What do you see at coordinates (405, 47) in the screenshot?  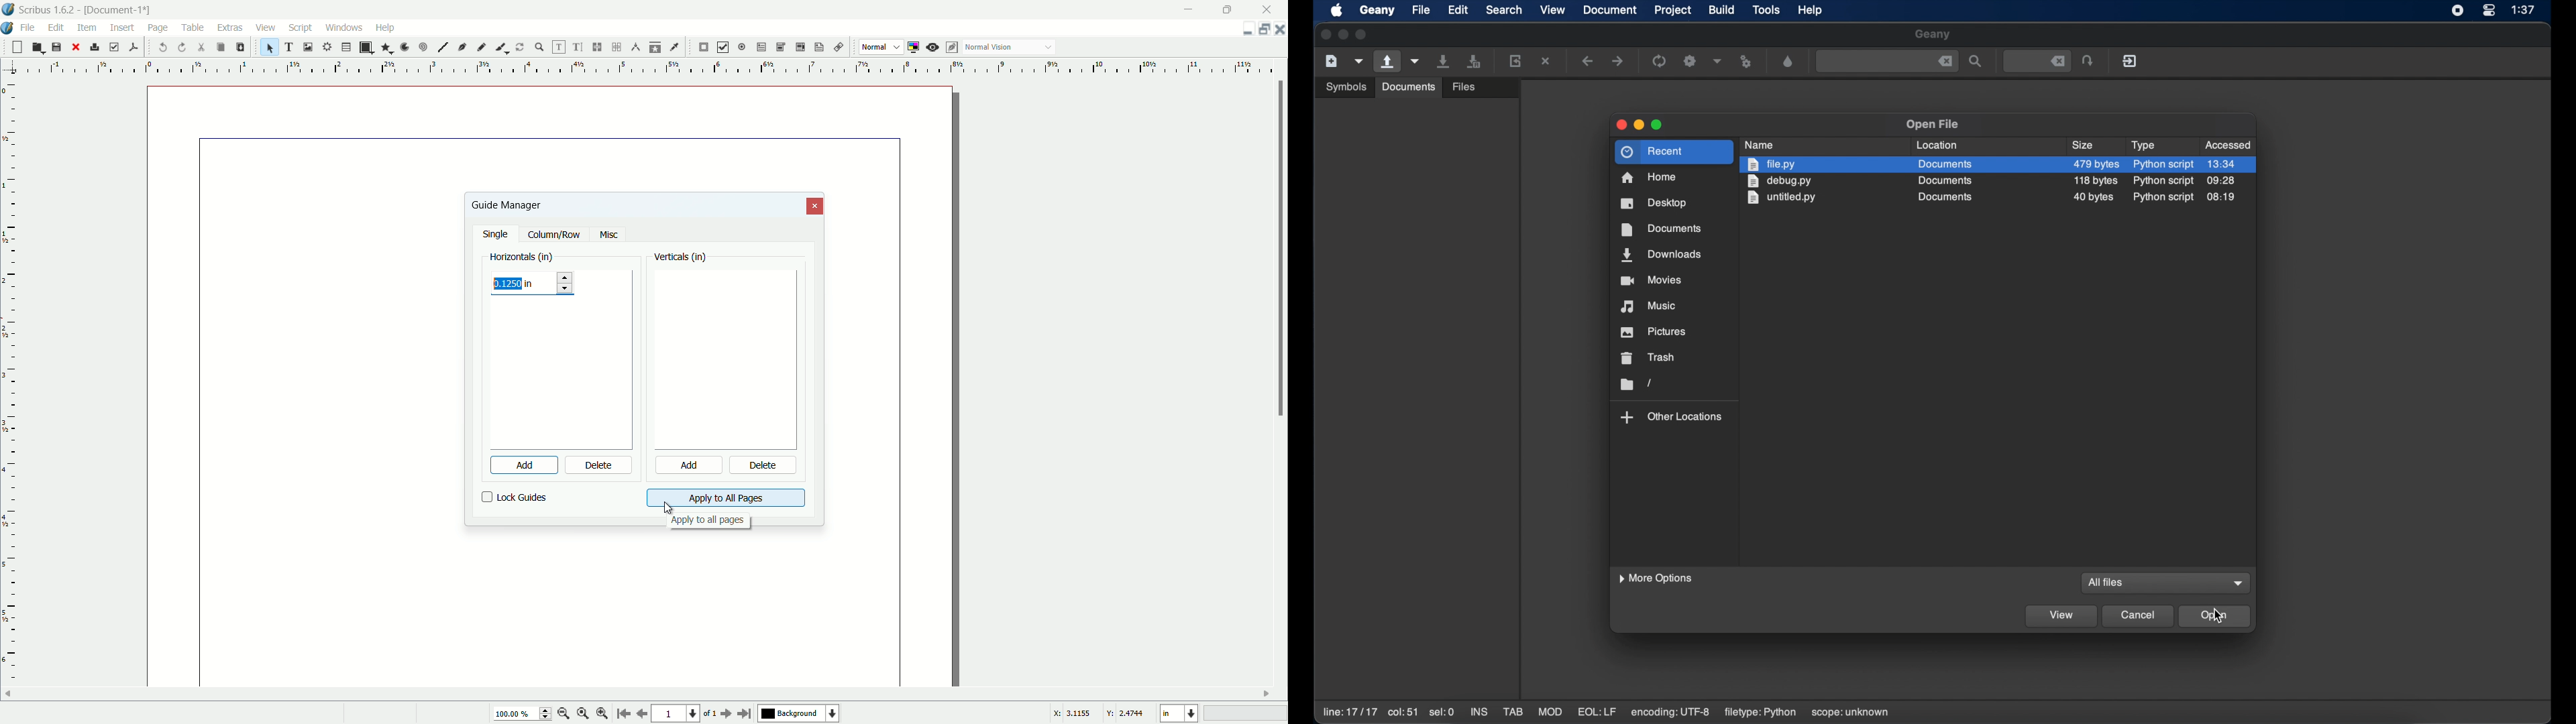 I see `arc` at bounding box center [405, 47].